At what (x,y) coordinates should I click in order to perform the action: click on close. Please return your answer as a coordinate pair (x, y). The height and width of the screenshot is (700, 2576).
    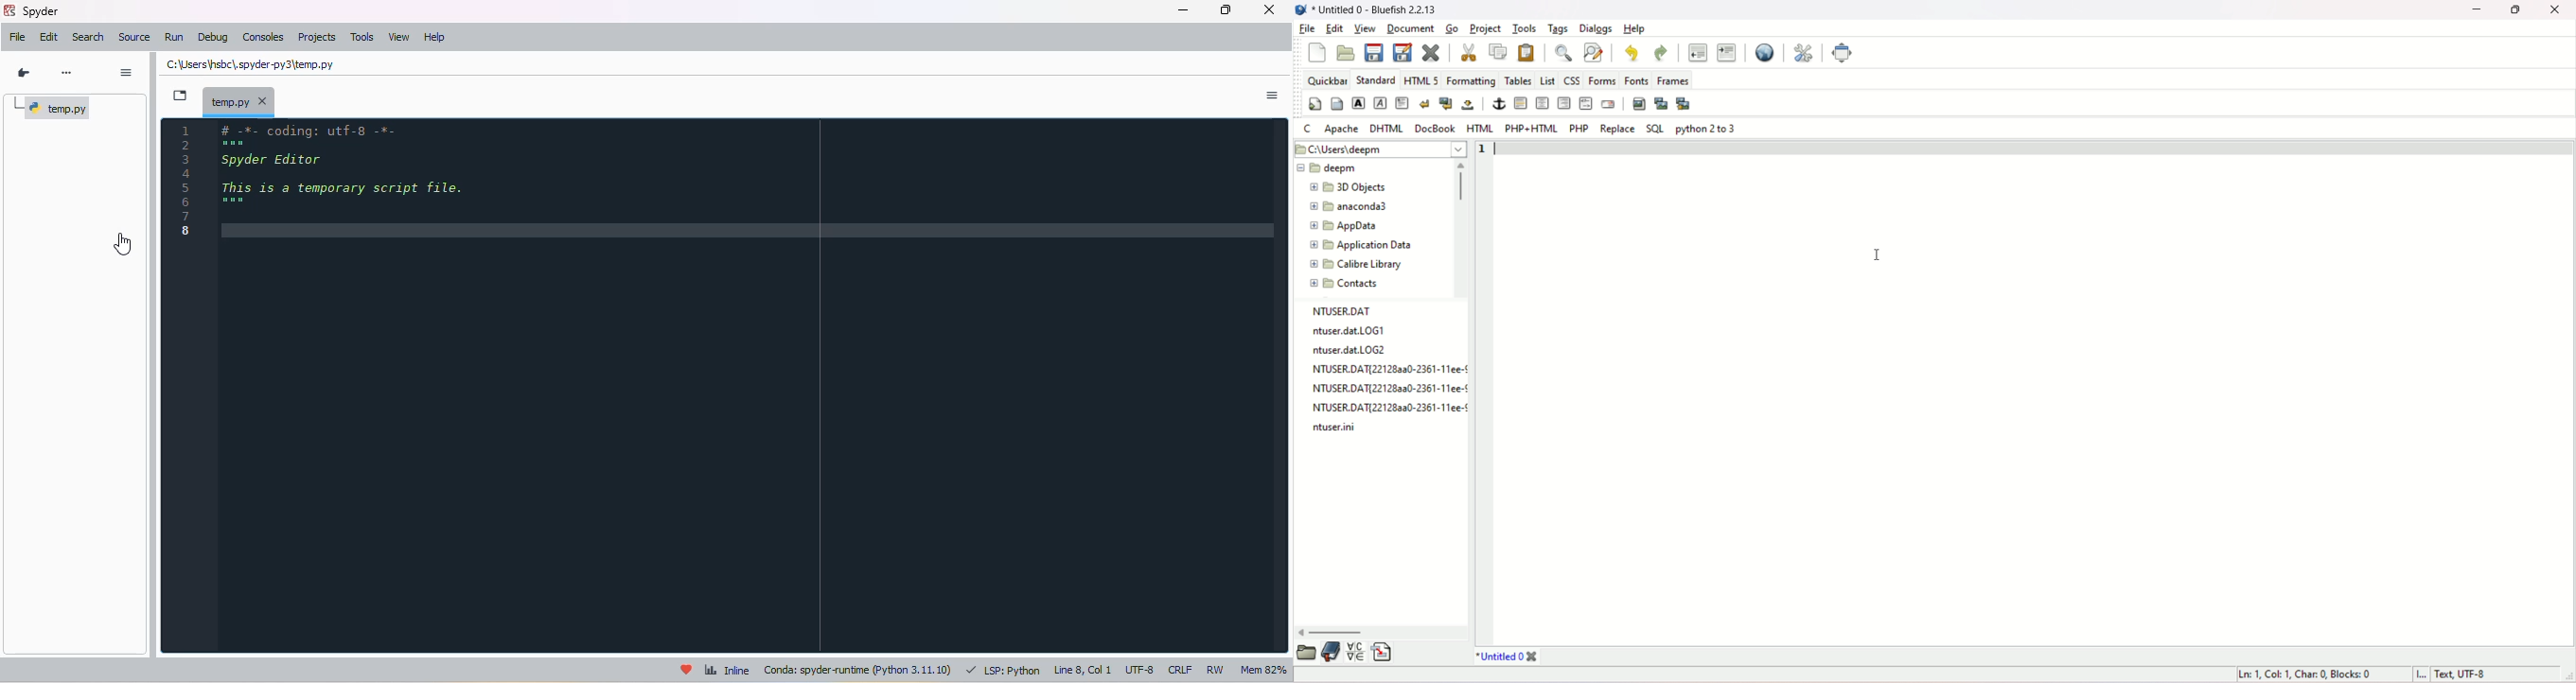
    Looking at the image, I should click on (2558, 10).